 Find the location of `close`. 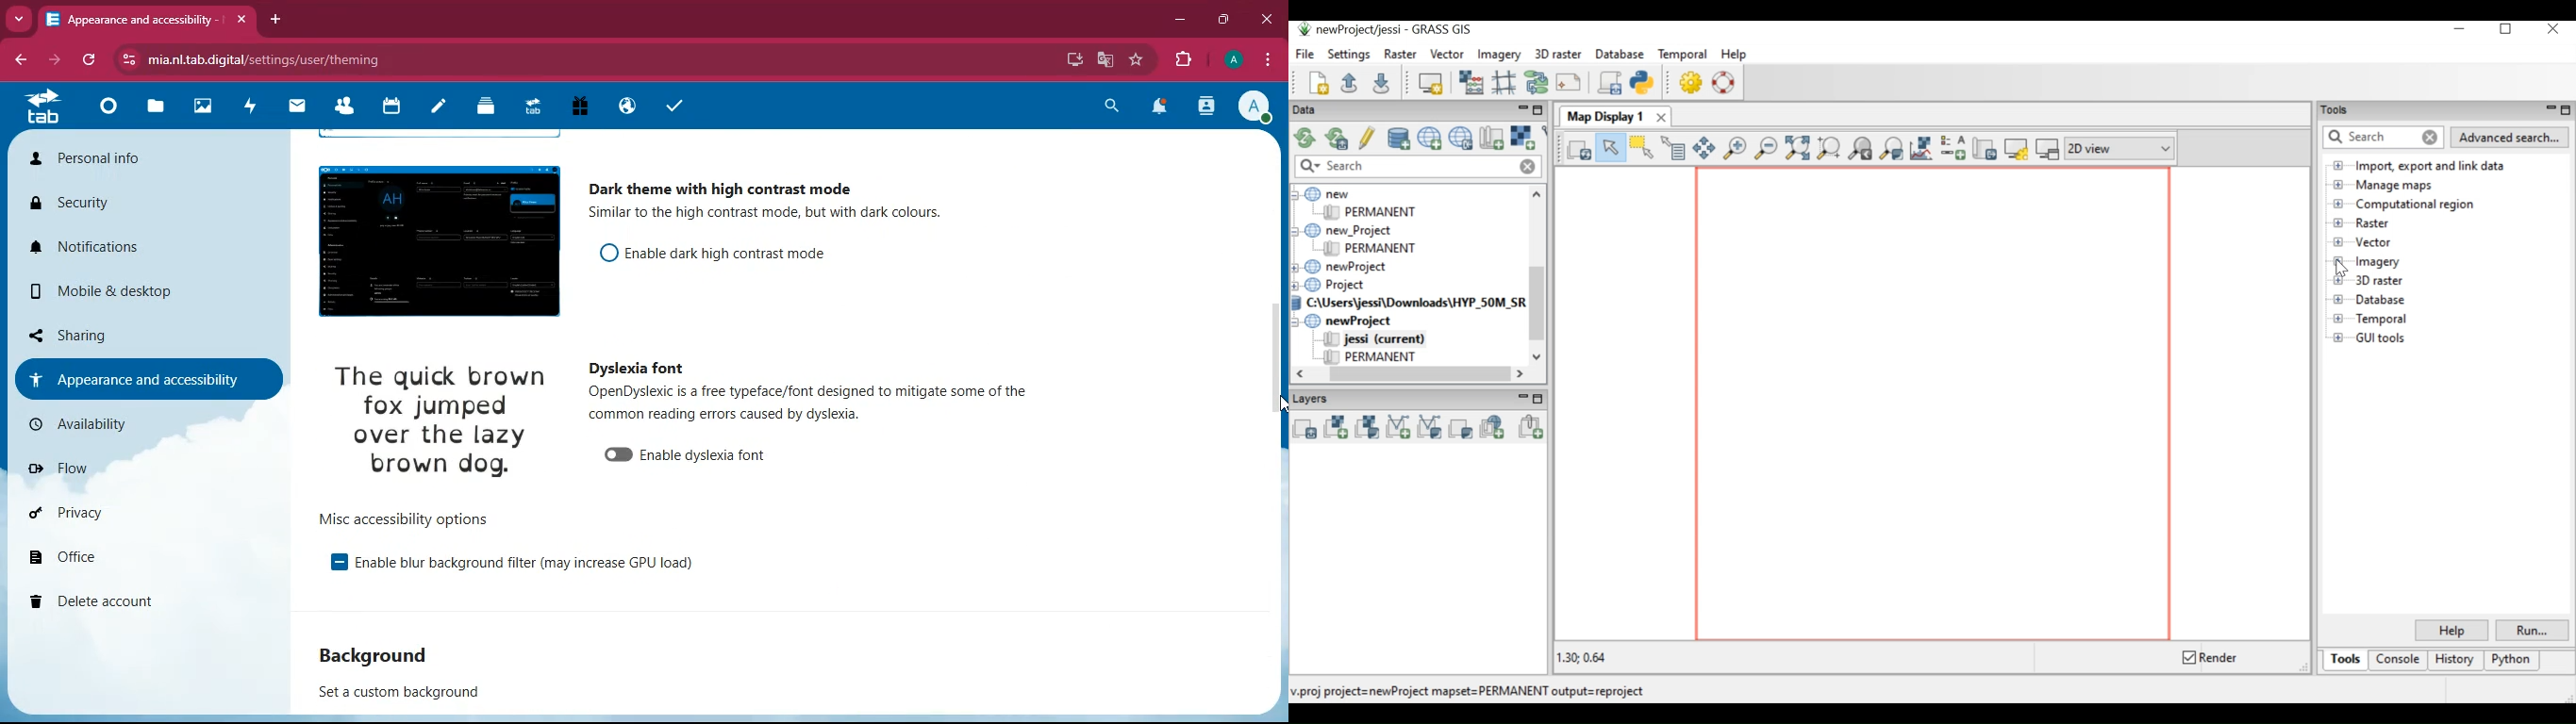

close is located at coordinates (1267, 20).